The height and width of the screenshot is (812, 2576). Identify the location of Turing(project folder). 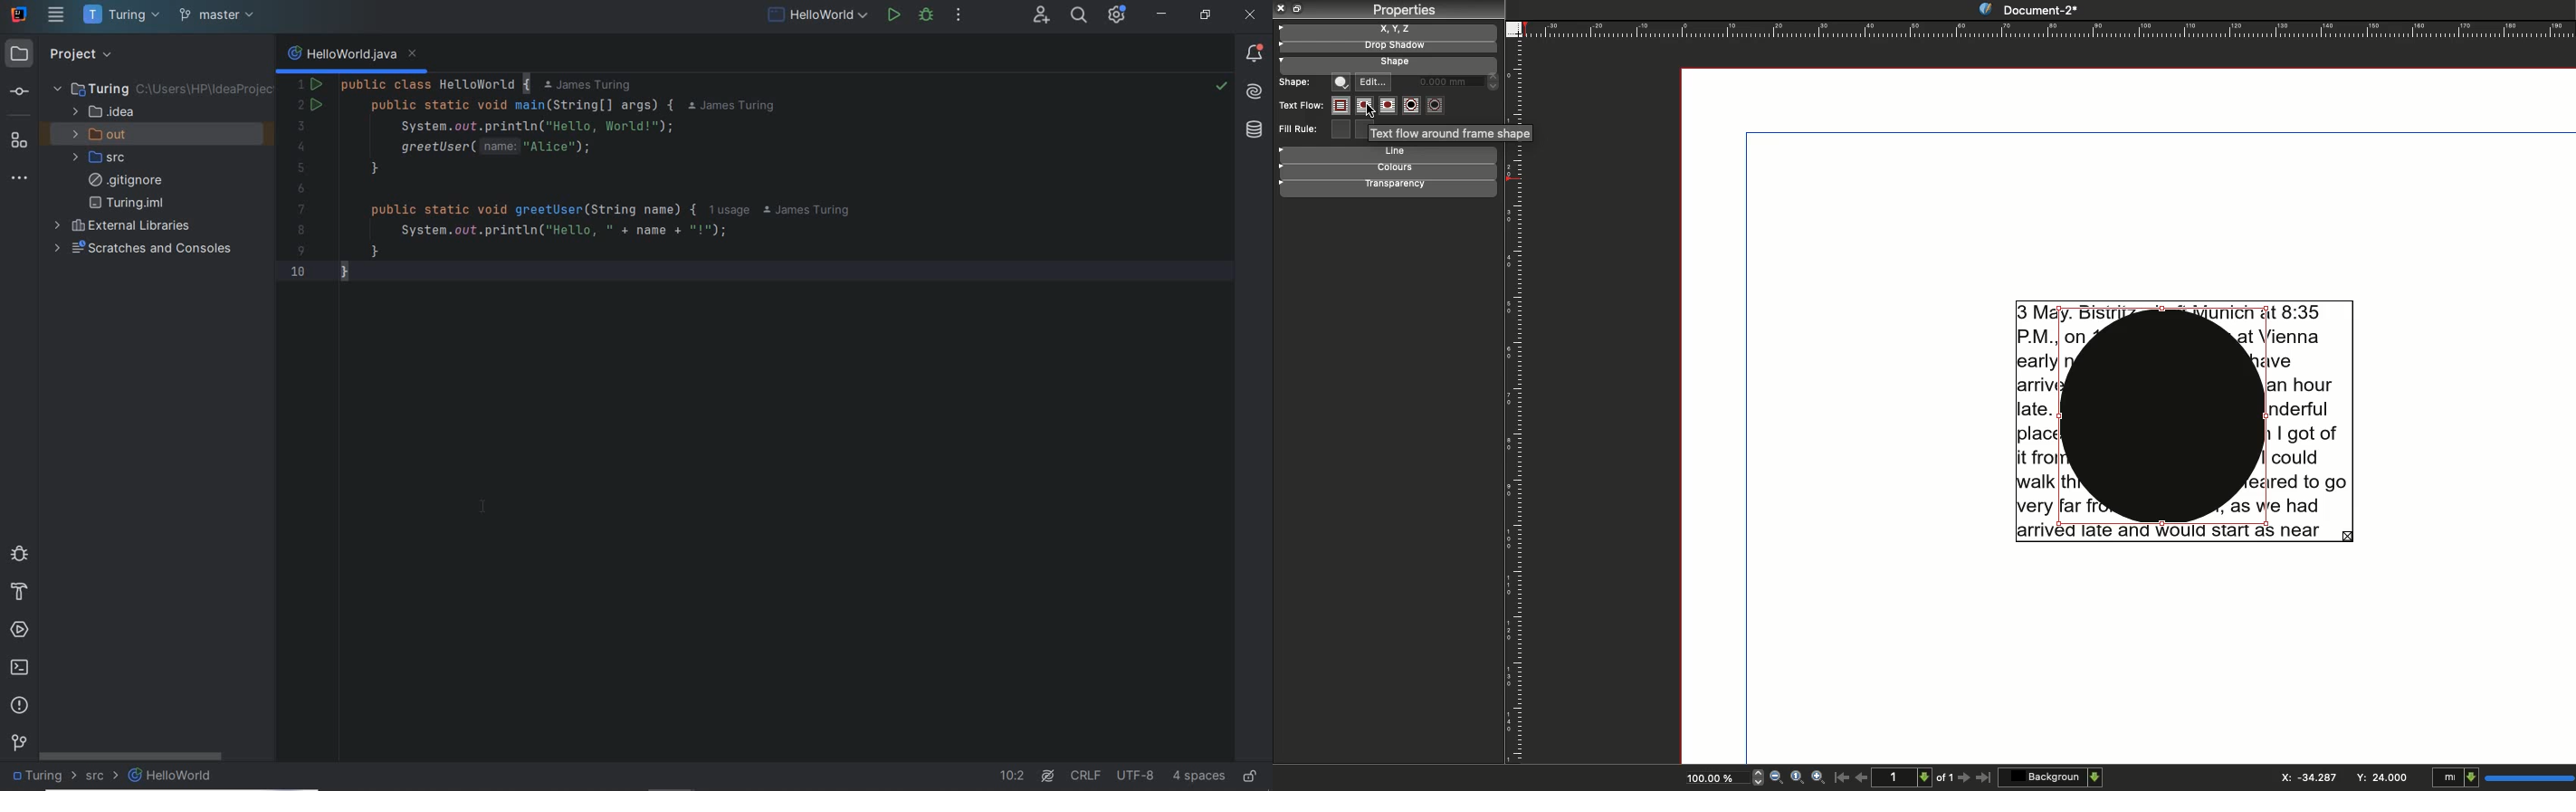
(163, 89).